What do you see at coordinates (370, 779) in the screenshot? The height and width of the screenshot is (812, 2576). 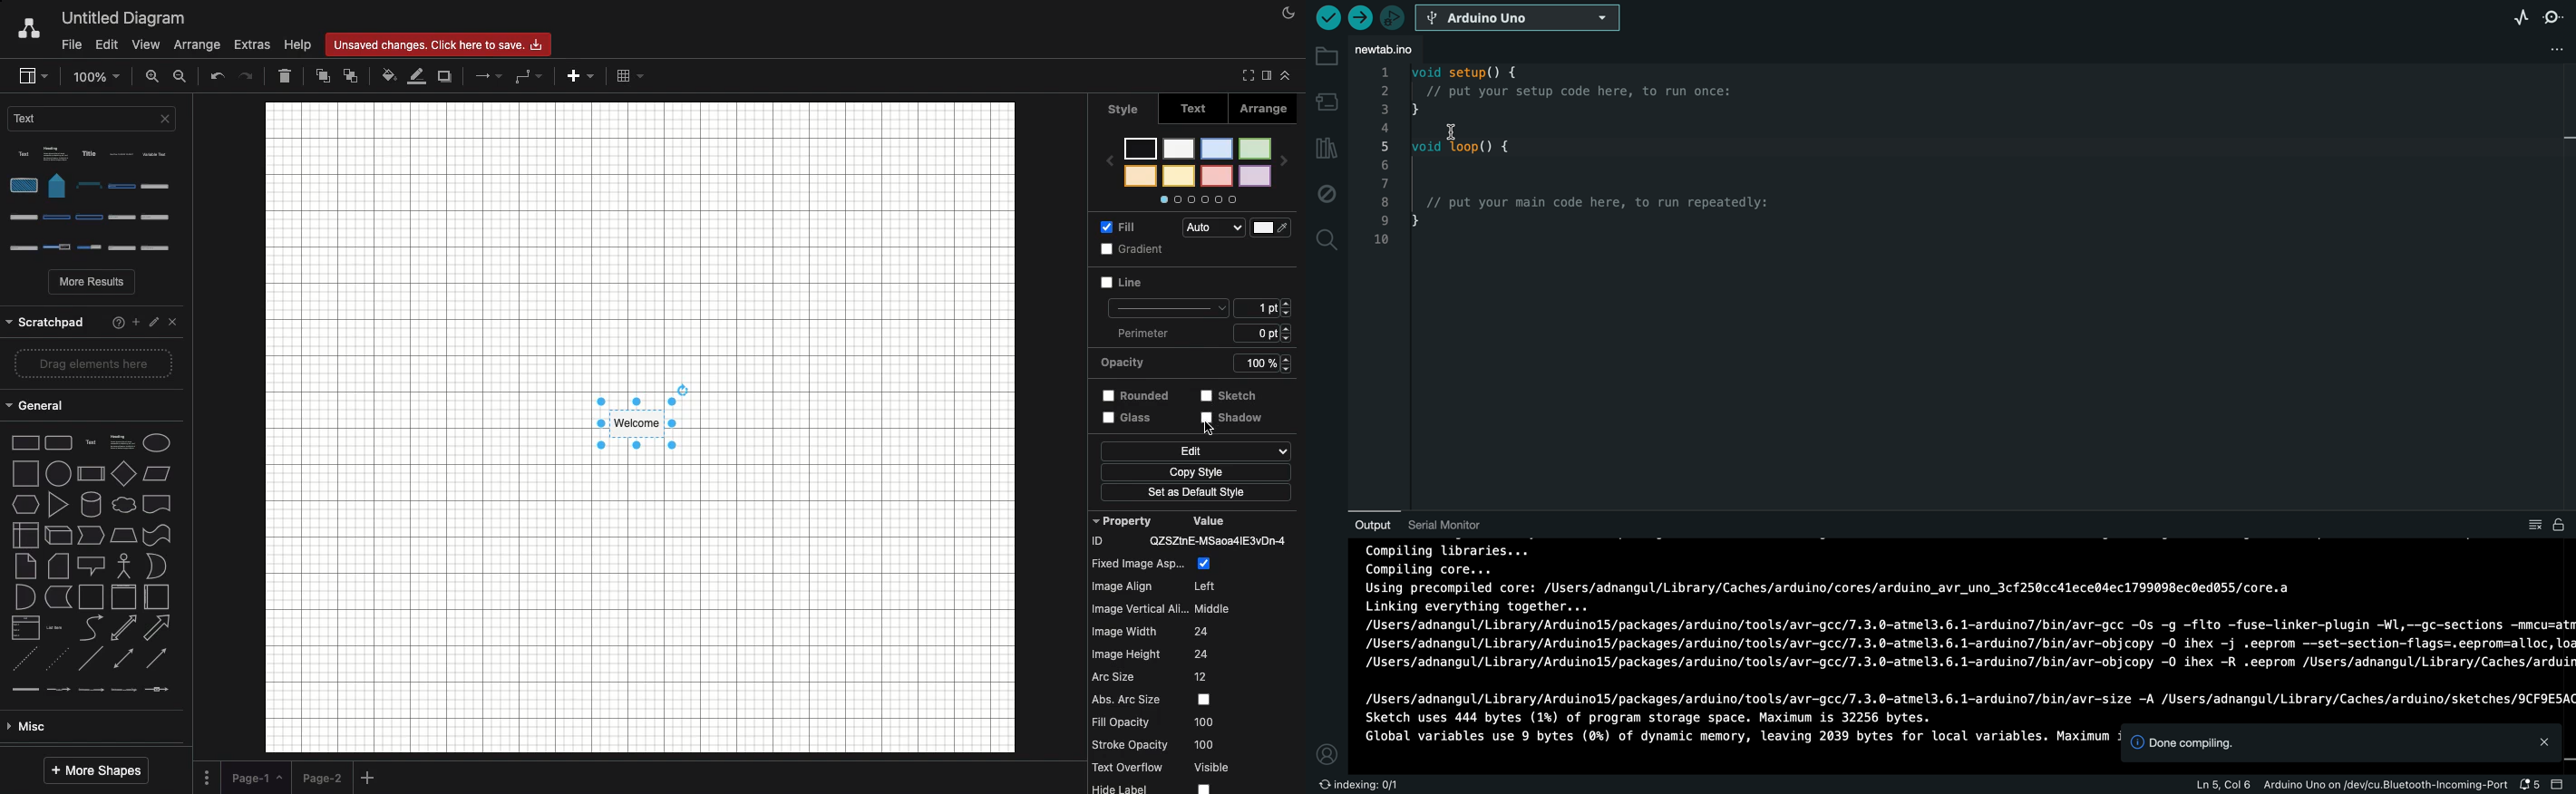 I see `Add` at bounding box center [370, 779].